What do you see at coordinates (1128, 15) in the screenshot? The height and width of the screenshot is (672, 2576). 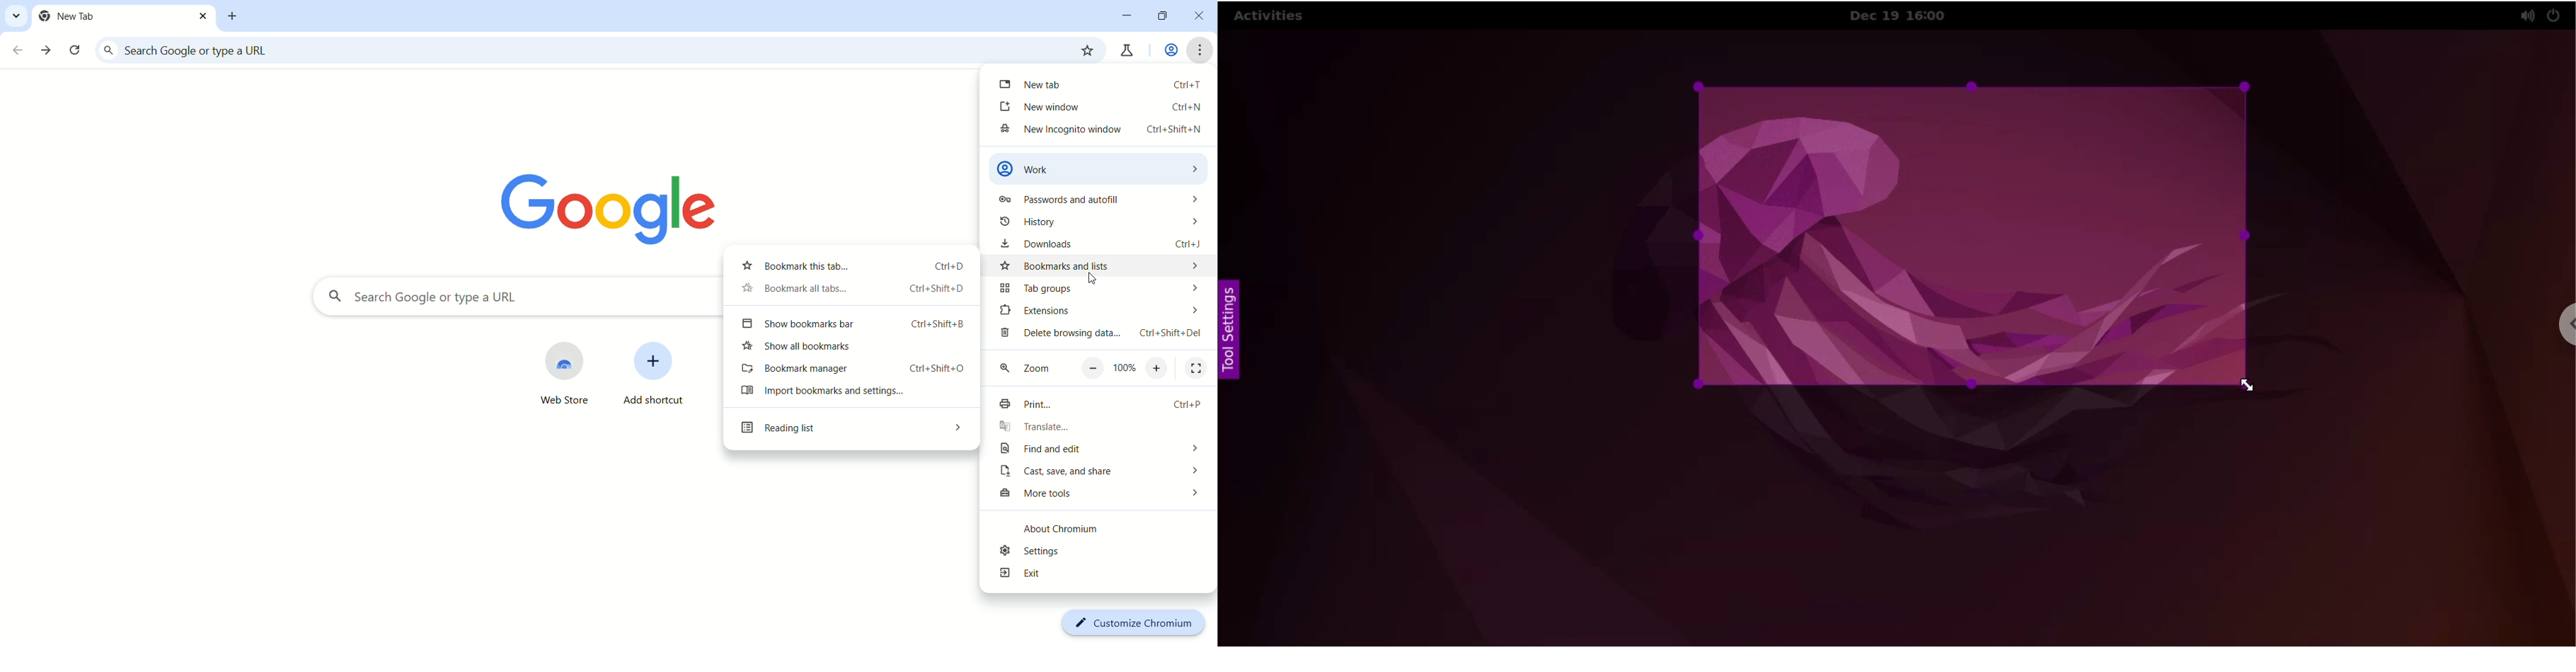 I see `minimize` at bounding box center [1128, 15].